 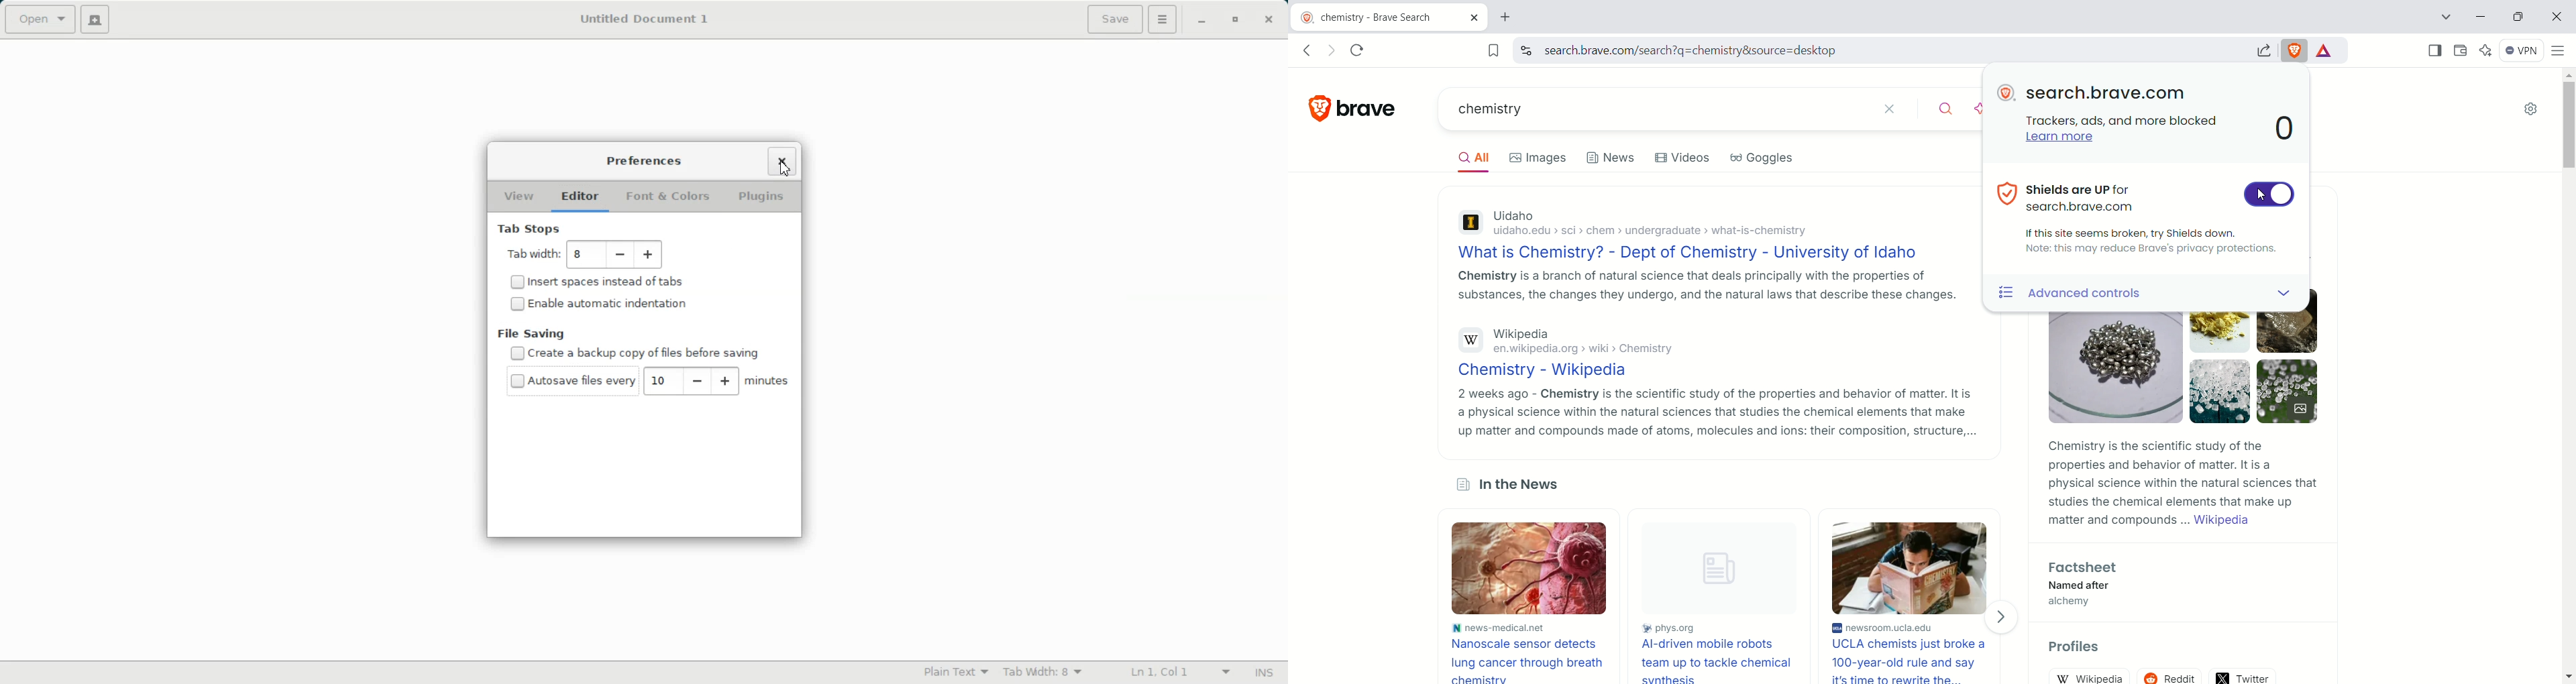 What do you see at coordinates (2115, 294) in the screenshot?
I see `advanced controls` at bounding box center [2115, 294].